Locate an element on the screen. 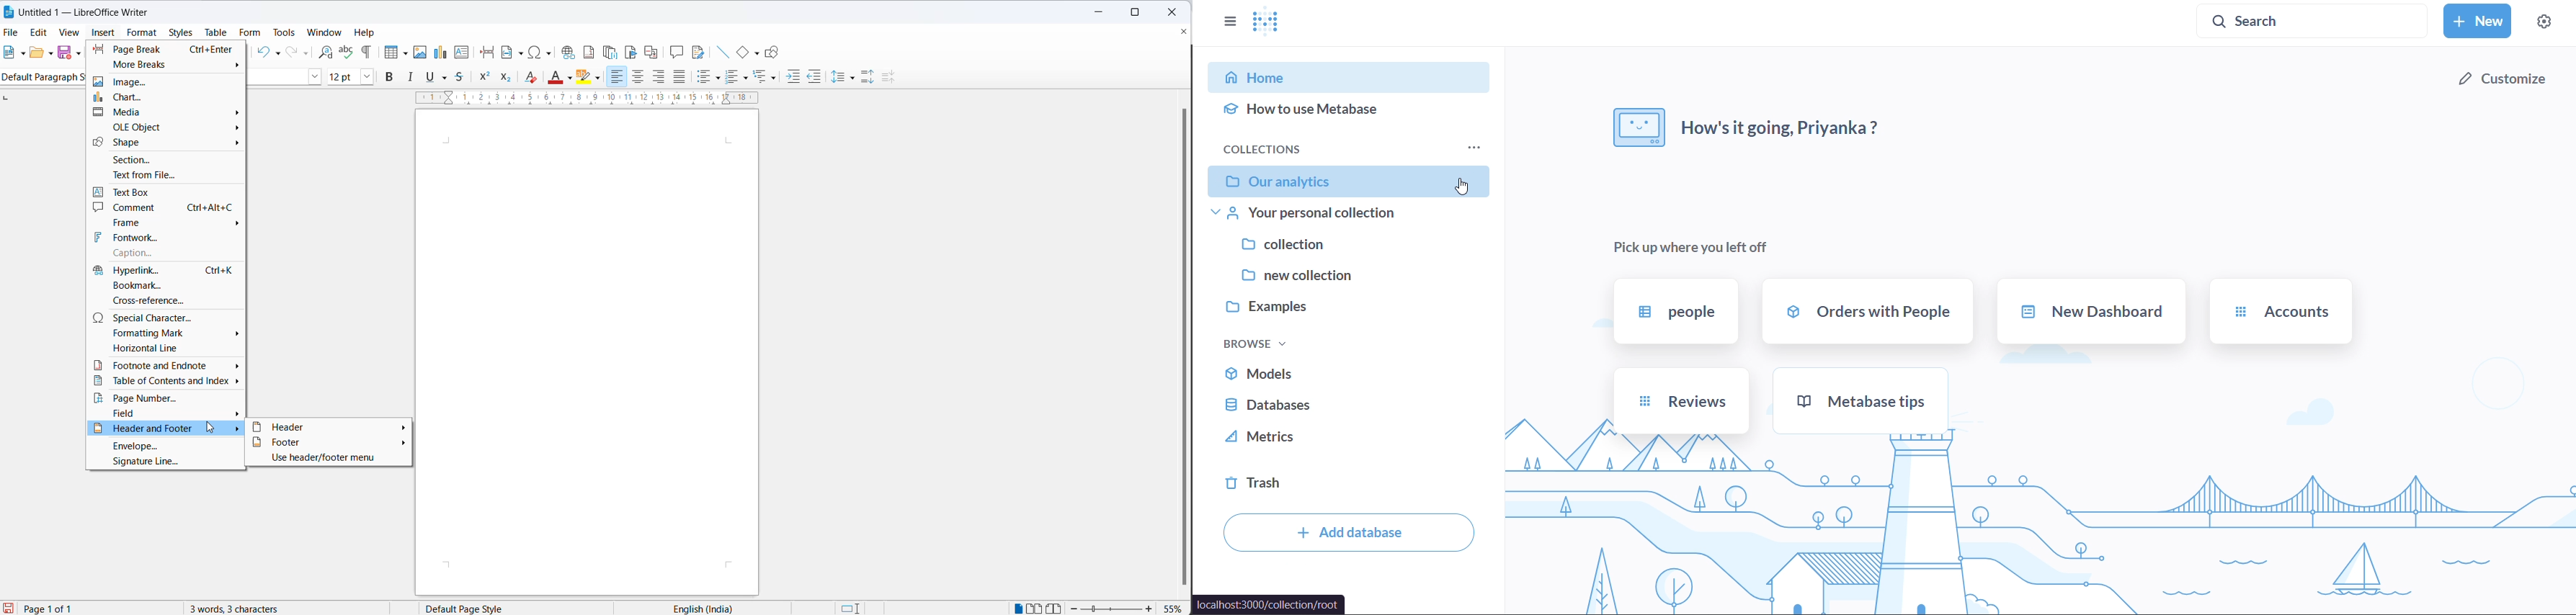 The image size is (2576, 616). Default paragraph style is located at coordinates (46, 78).